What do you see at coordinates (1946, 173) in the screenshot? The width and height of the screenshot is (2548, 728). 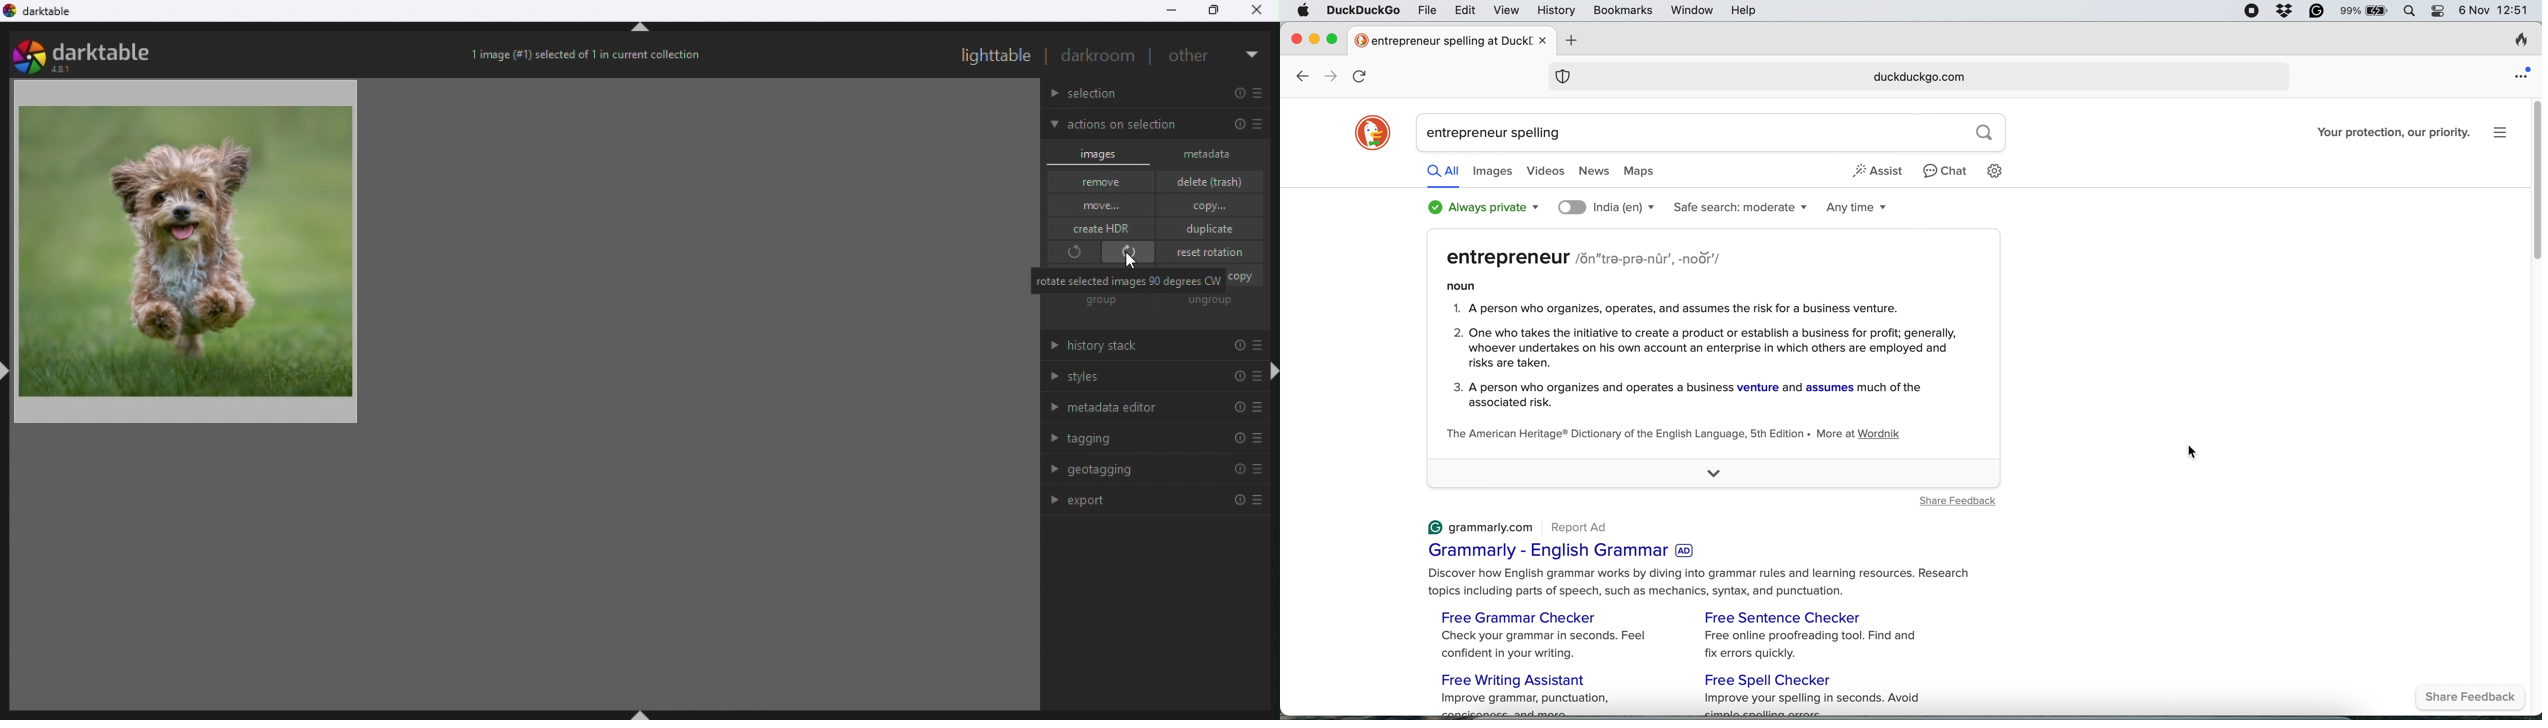 I see `chat` at bounding box center [1946, 173].